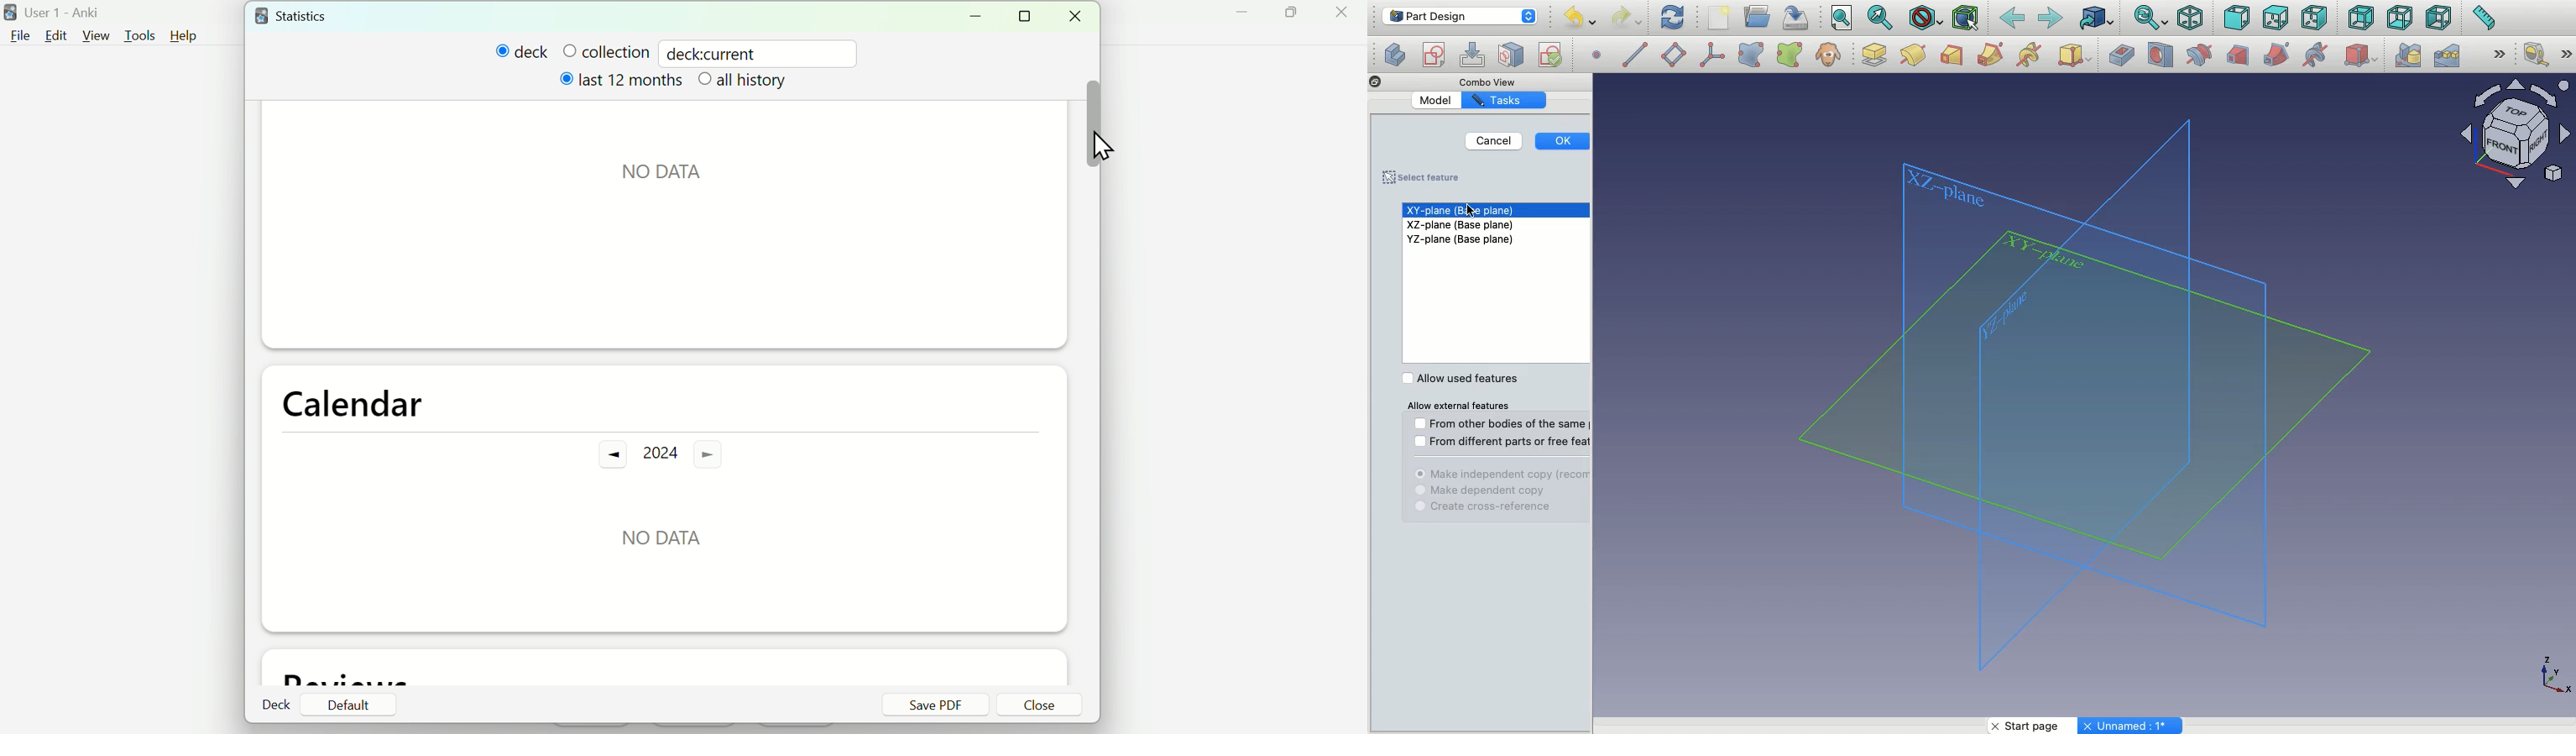  What do you see at coordinates (2077, 57) in the screenshot?
I see `Additive primitive` at bounding box center [2077, 57].